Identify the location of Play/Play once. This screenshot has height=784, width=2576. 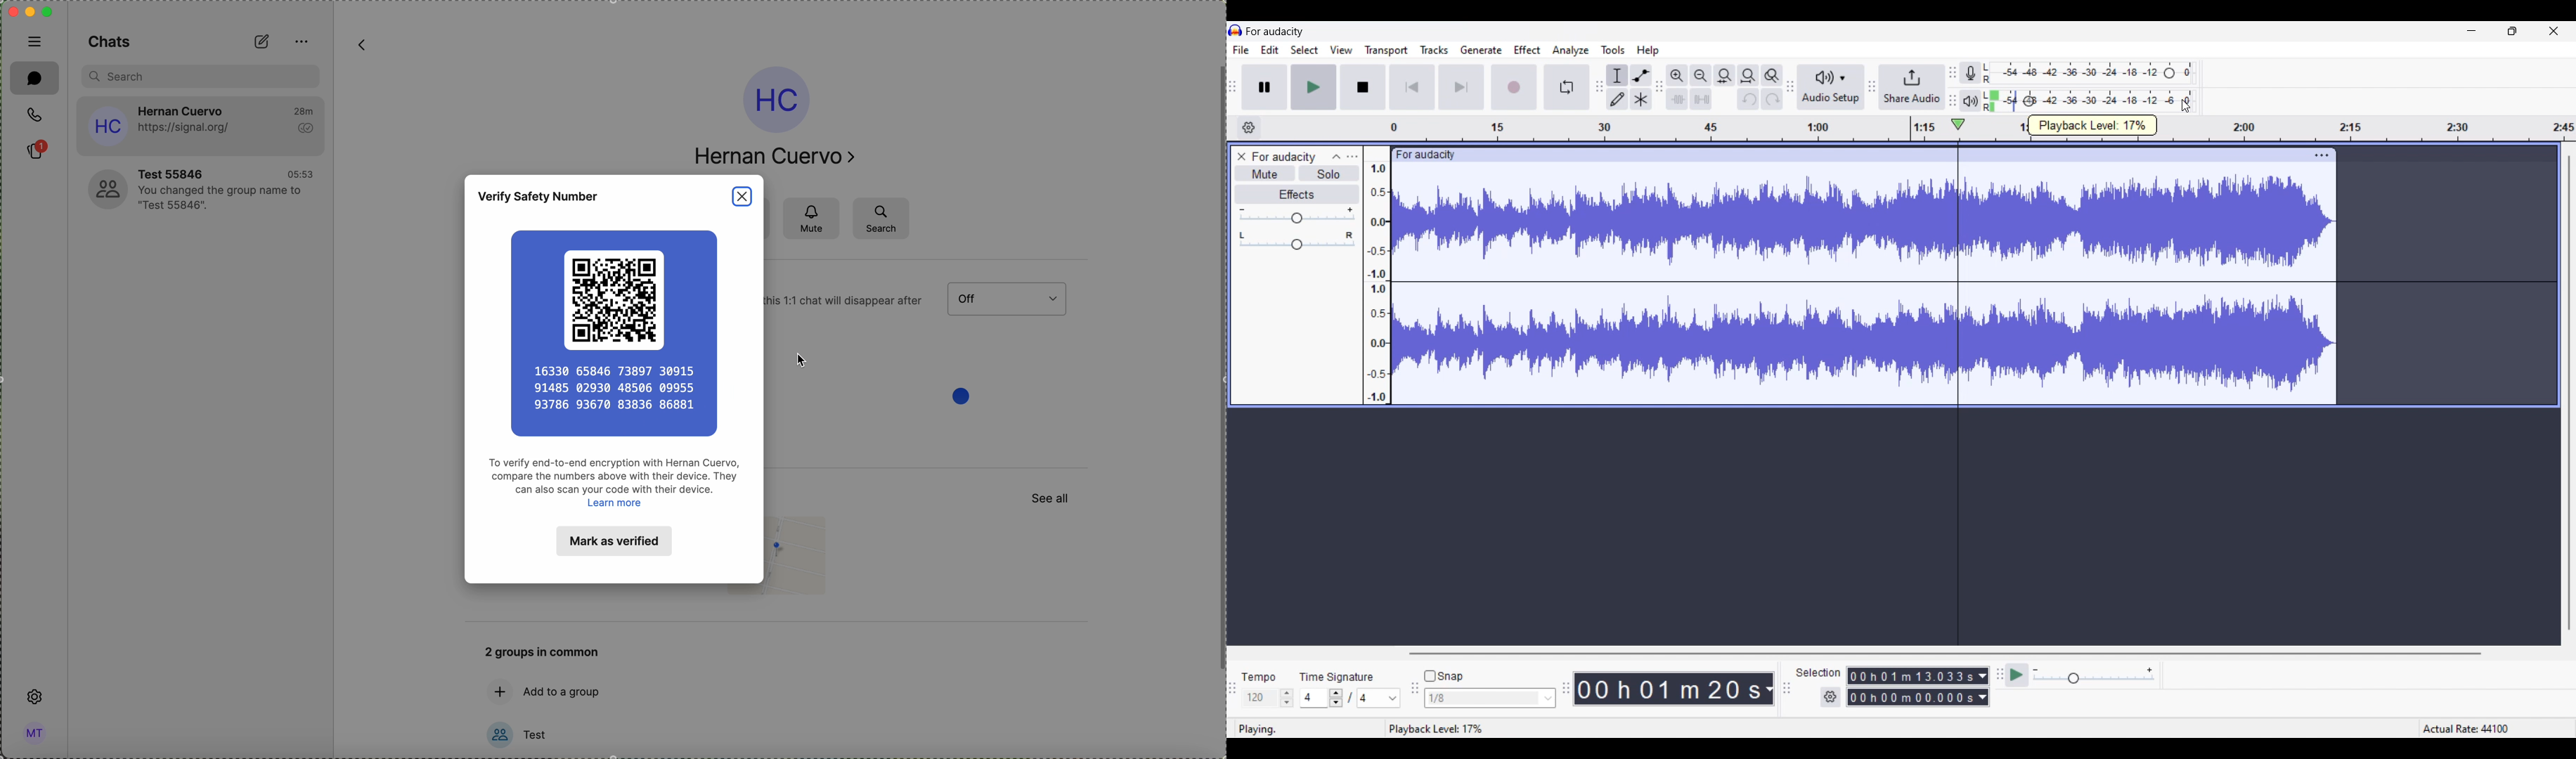
(1313, 87).